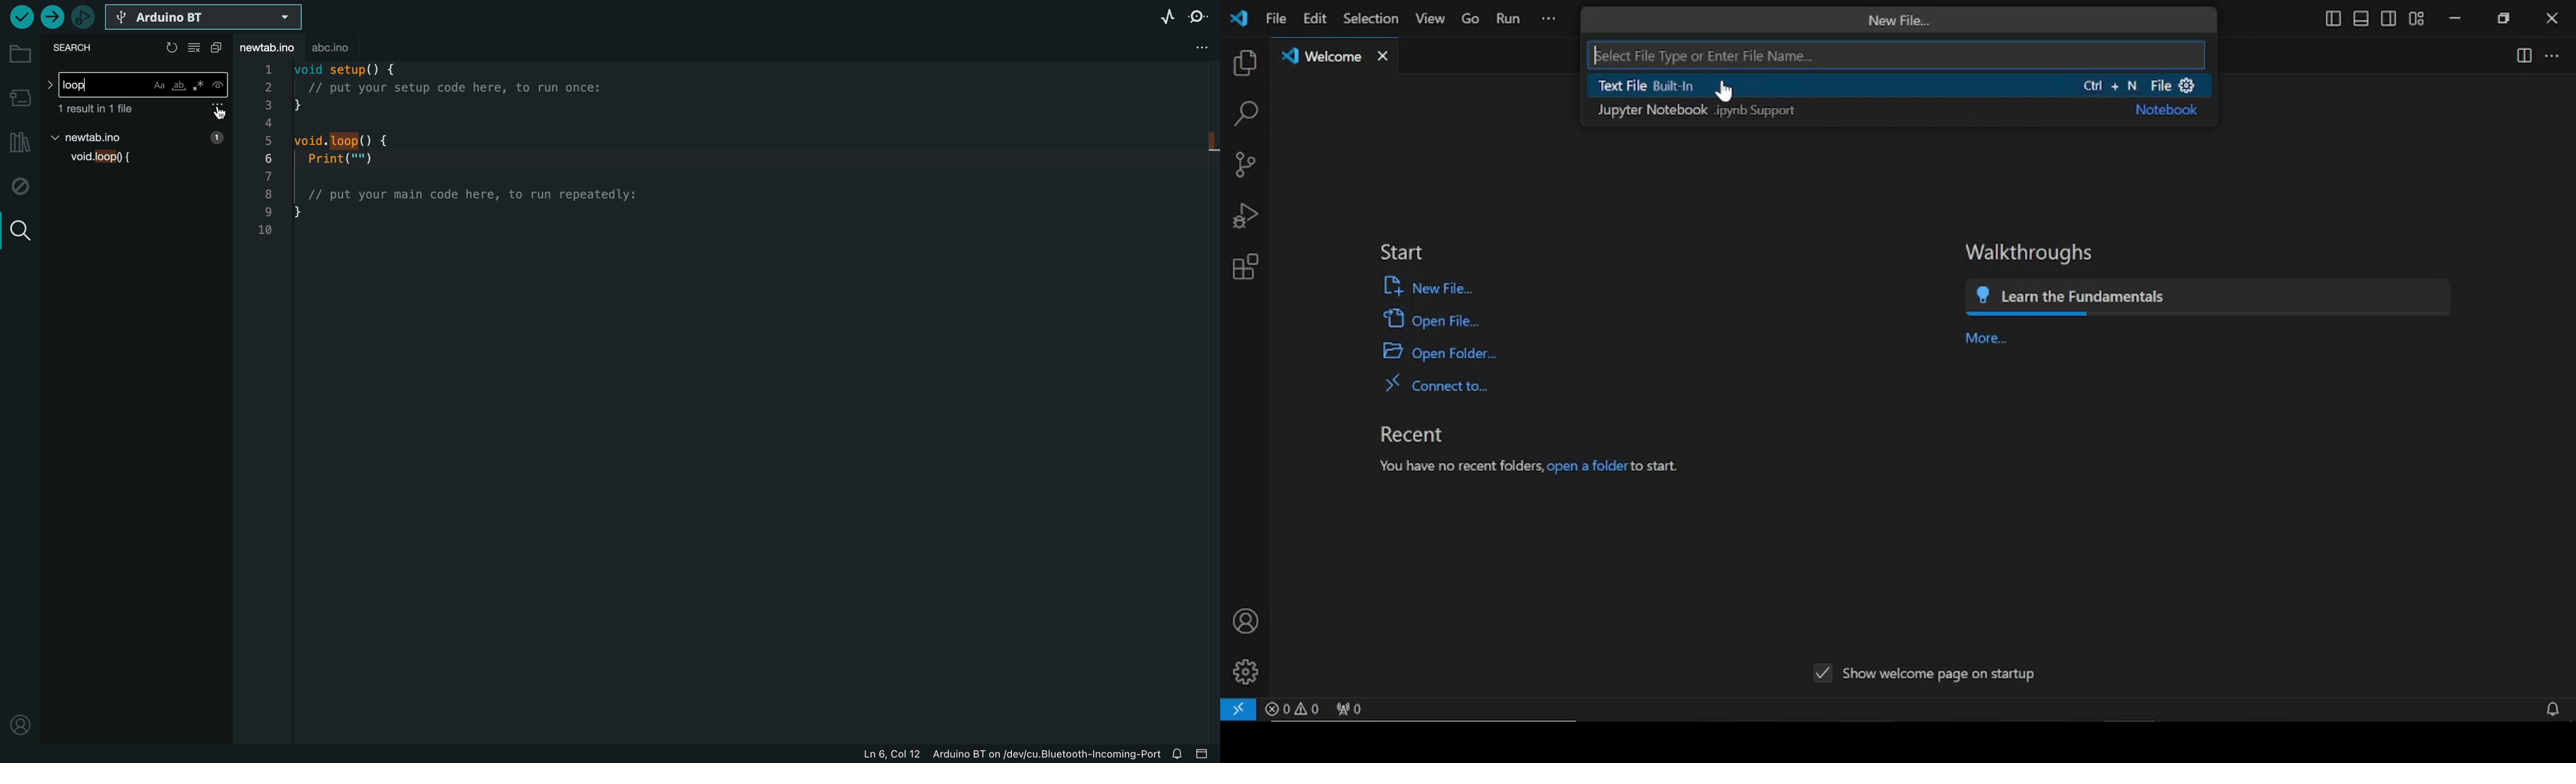  I want to click on Notebook, so click(2171, 111).